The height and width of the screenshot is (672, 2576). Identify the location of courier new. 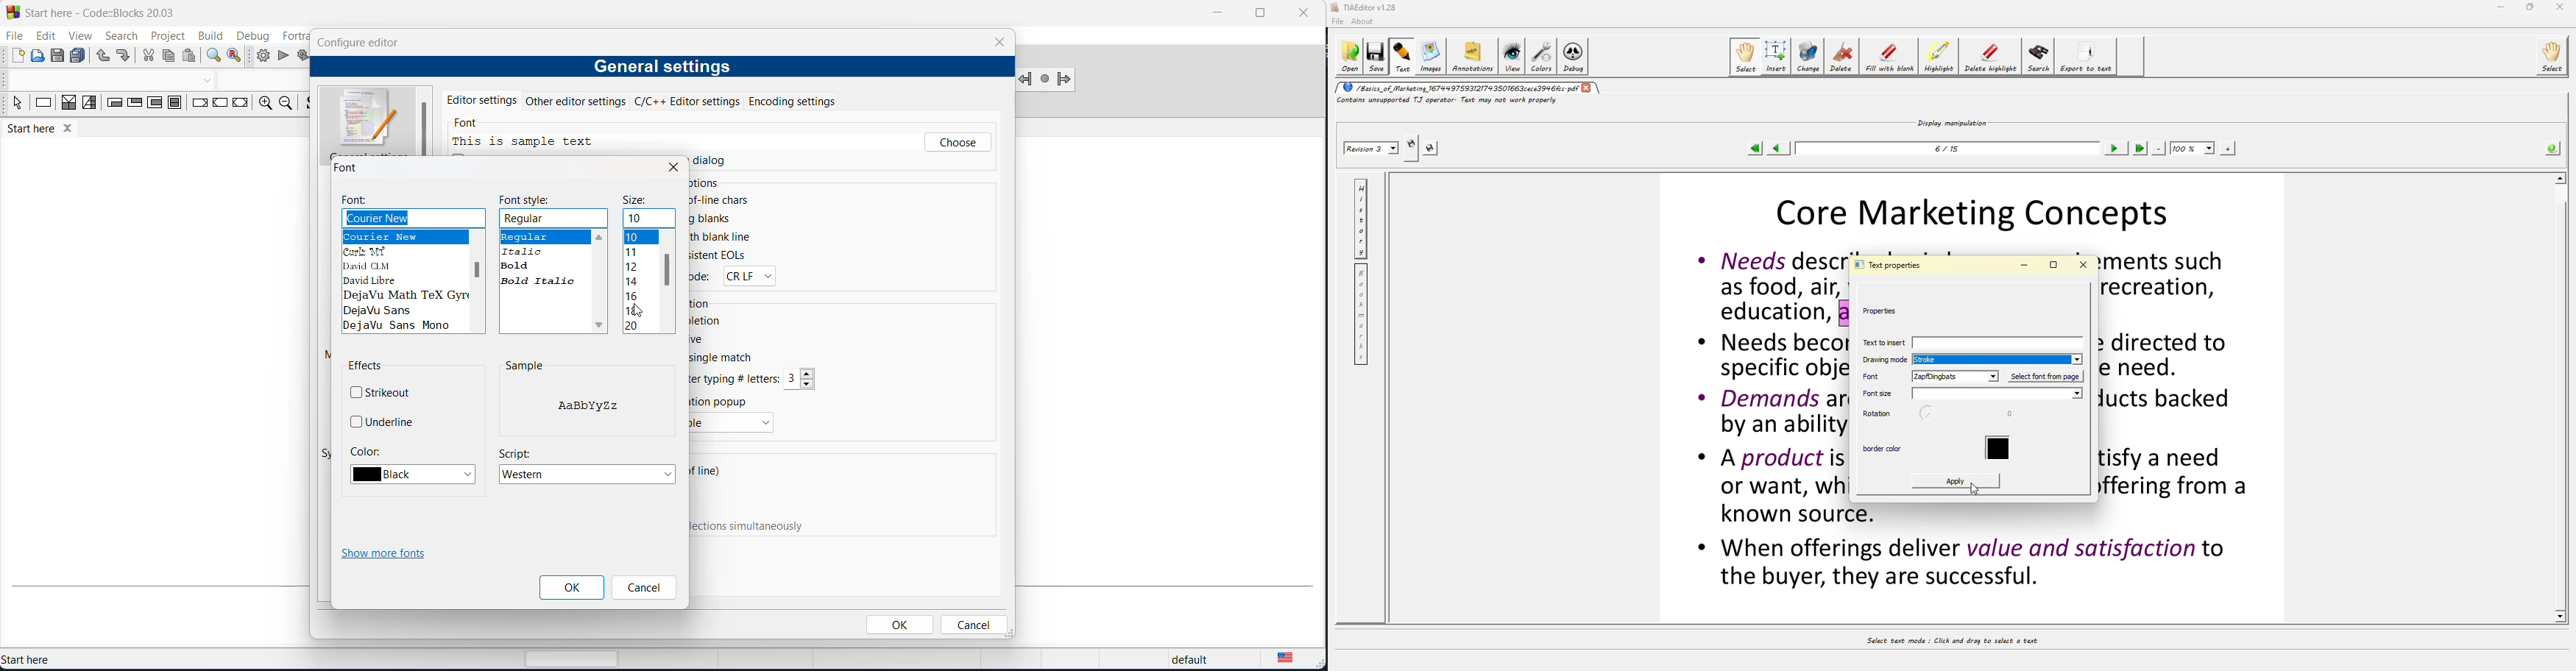
(414, 218).